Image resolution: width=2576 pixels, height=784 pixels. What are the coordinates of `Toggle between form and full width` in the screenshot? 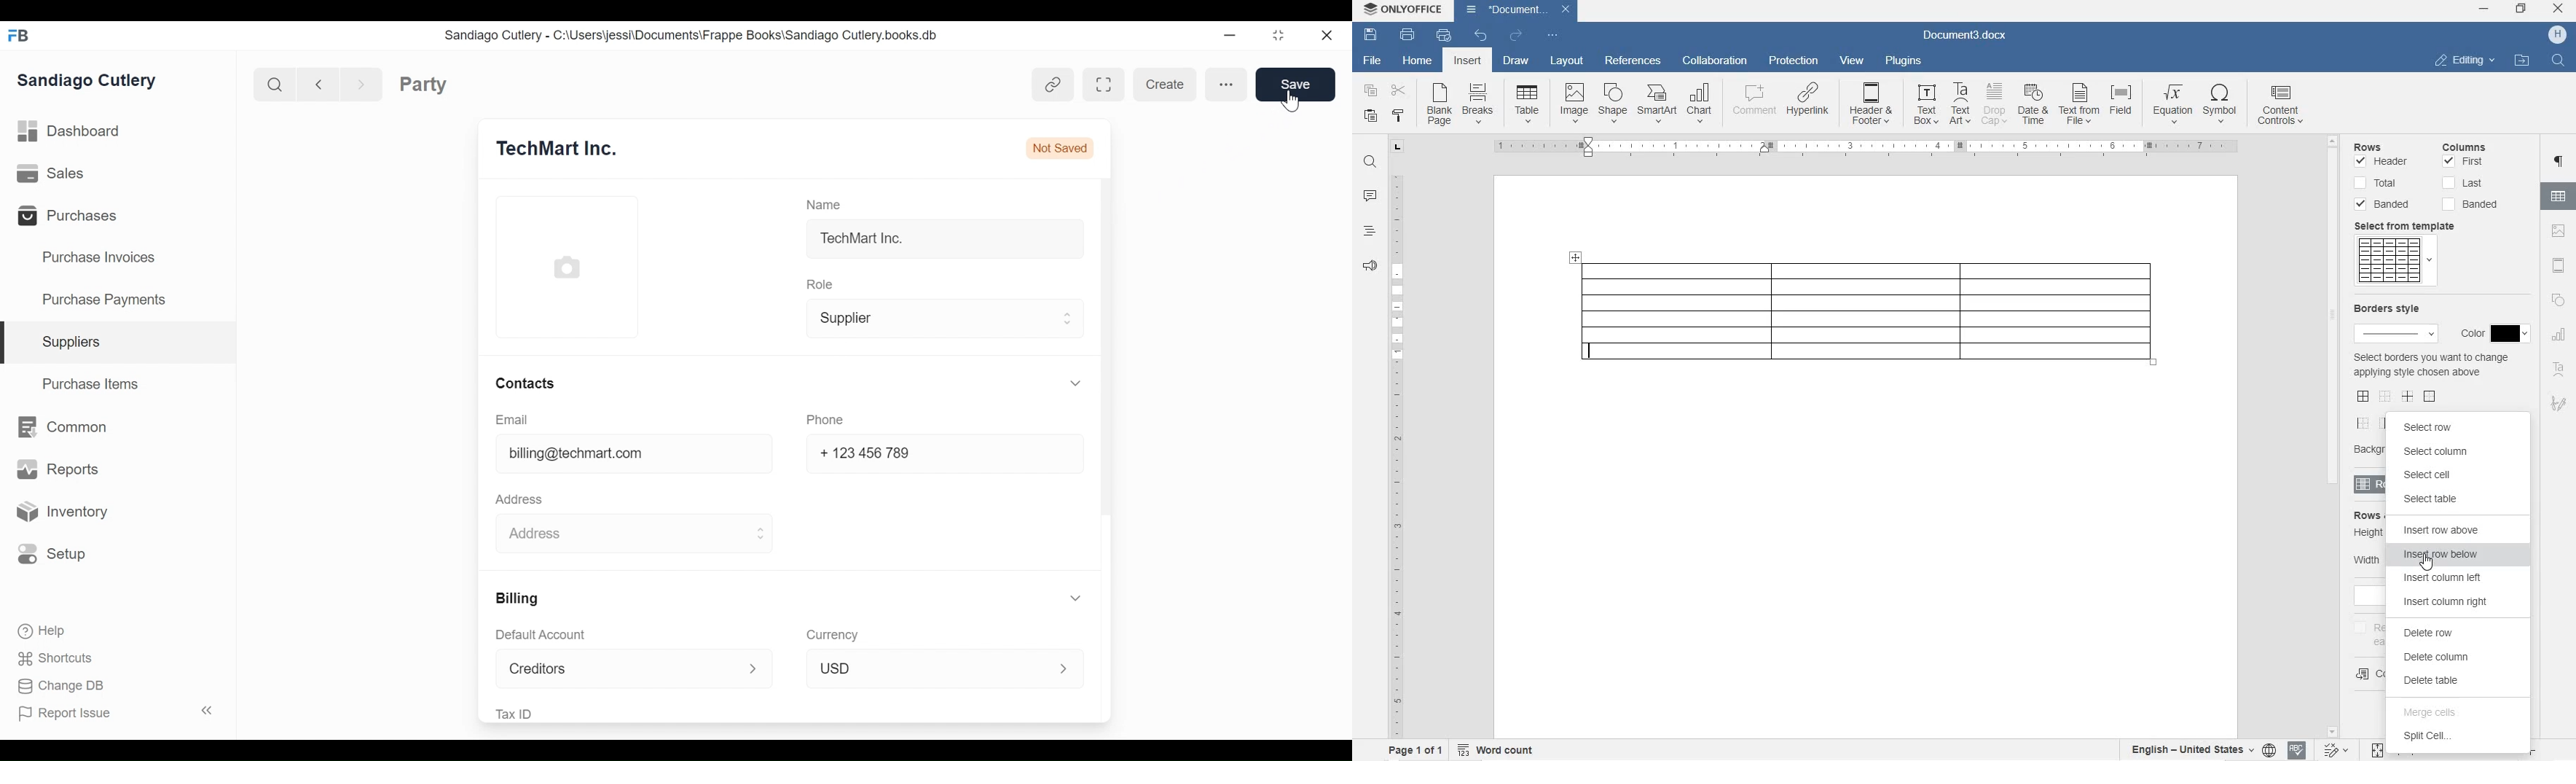 It's located at (1099, 85).